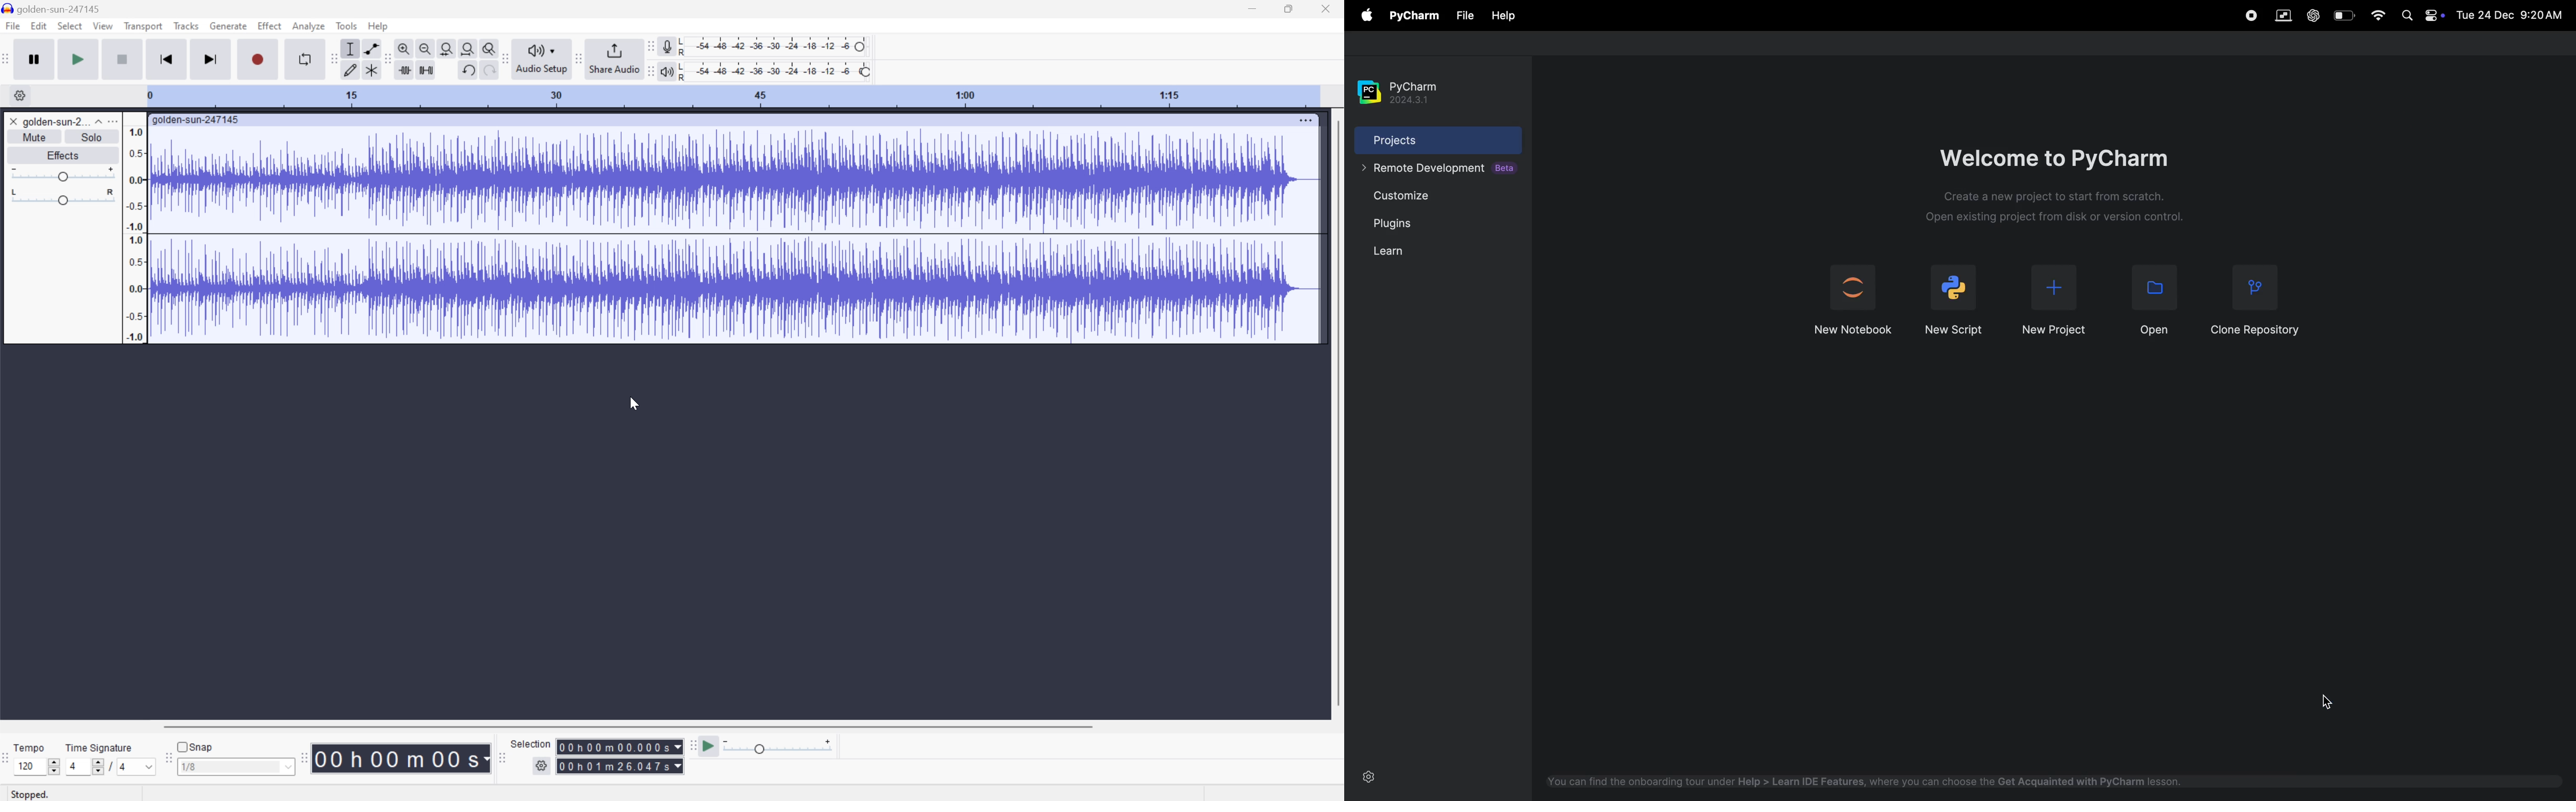  What do you see at coordinates (64, 155) in the screenshot?
I see `Effects` at bounding box center [64, 155].